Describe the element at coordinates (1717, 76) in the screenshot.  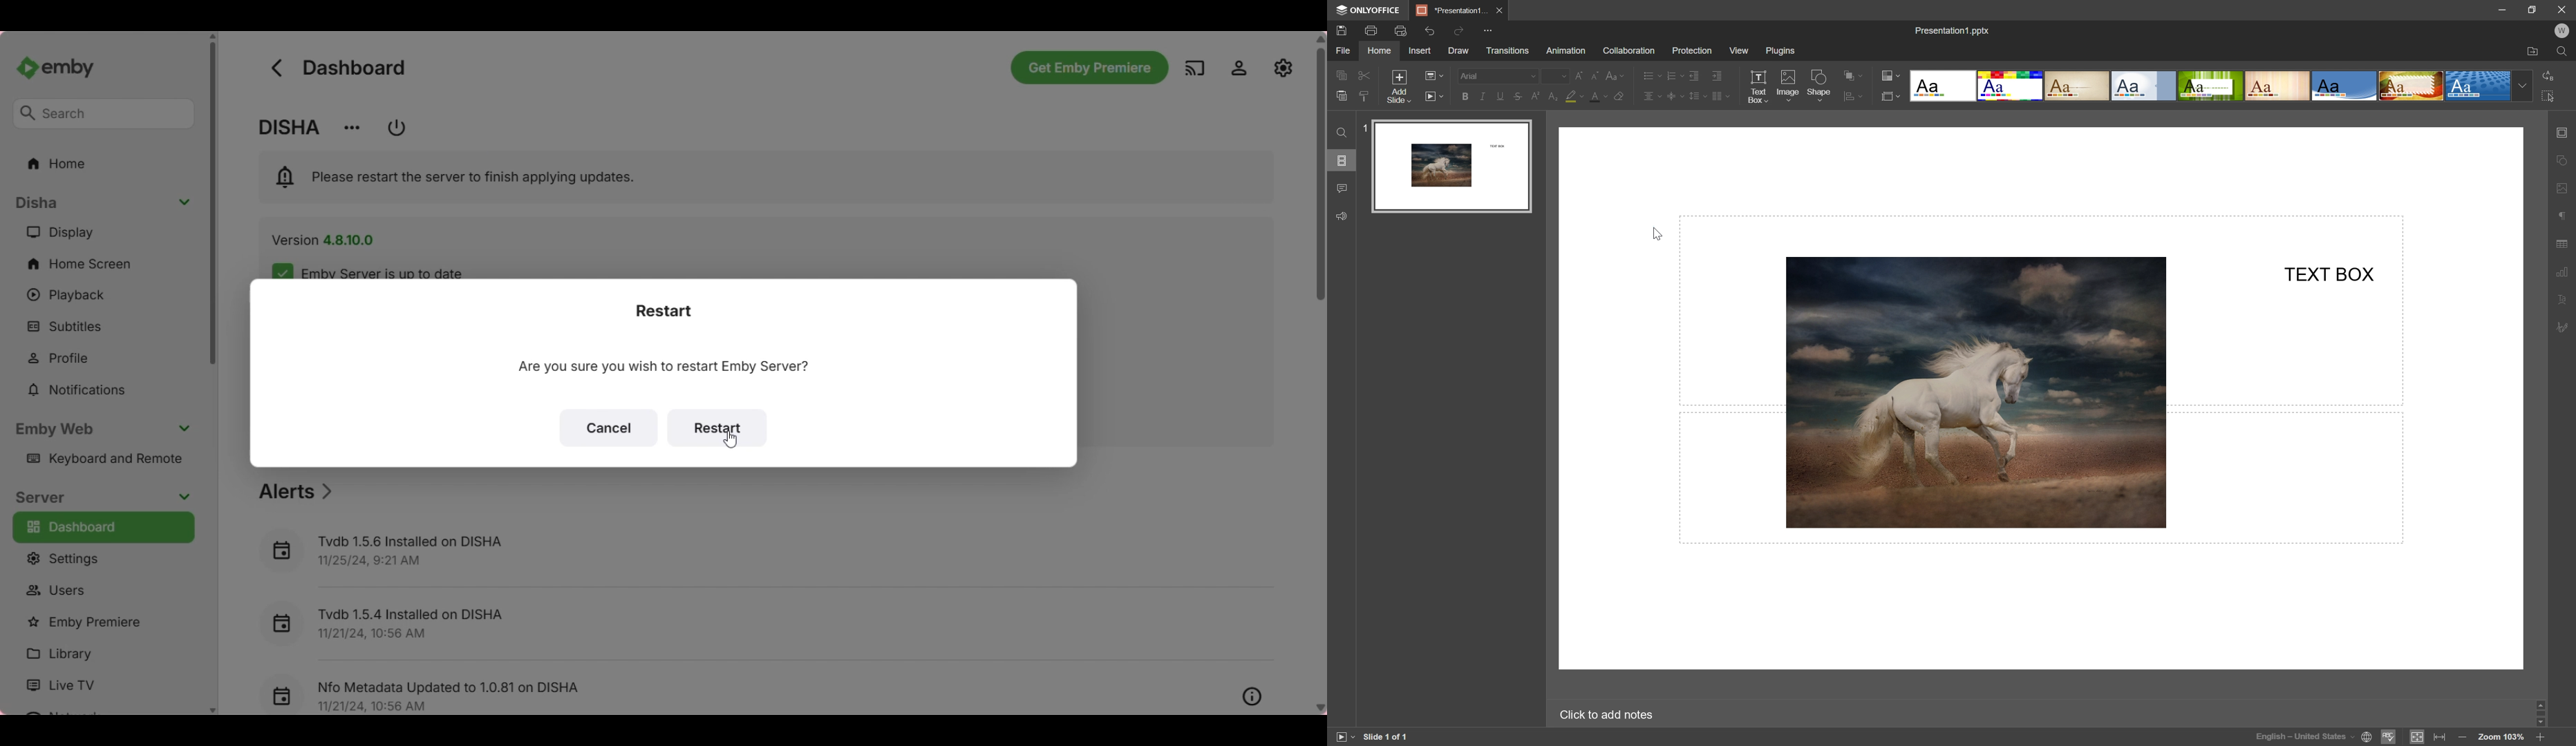
I see `increase indent` at that location.